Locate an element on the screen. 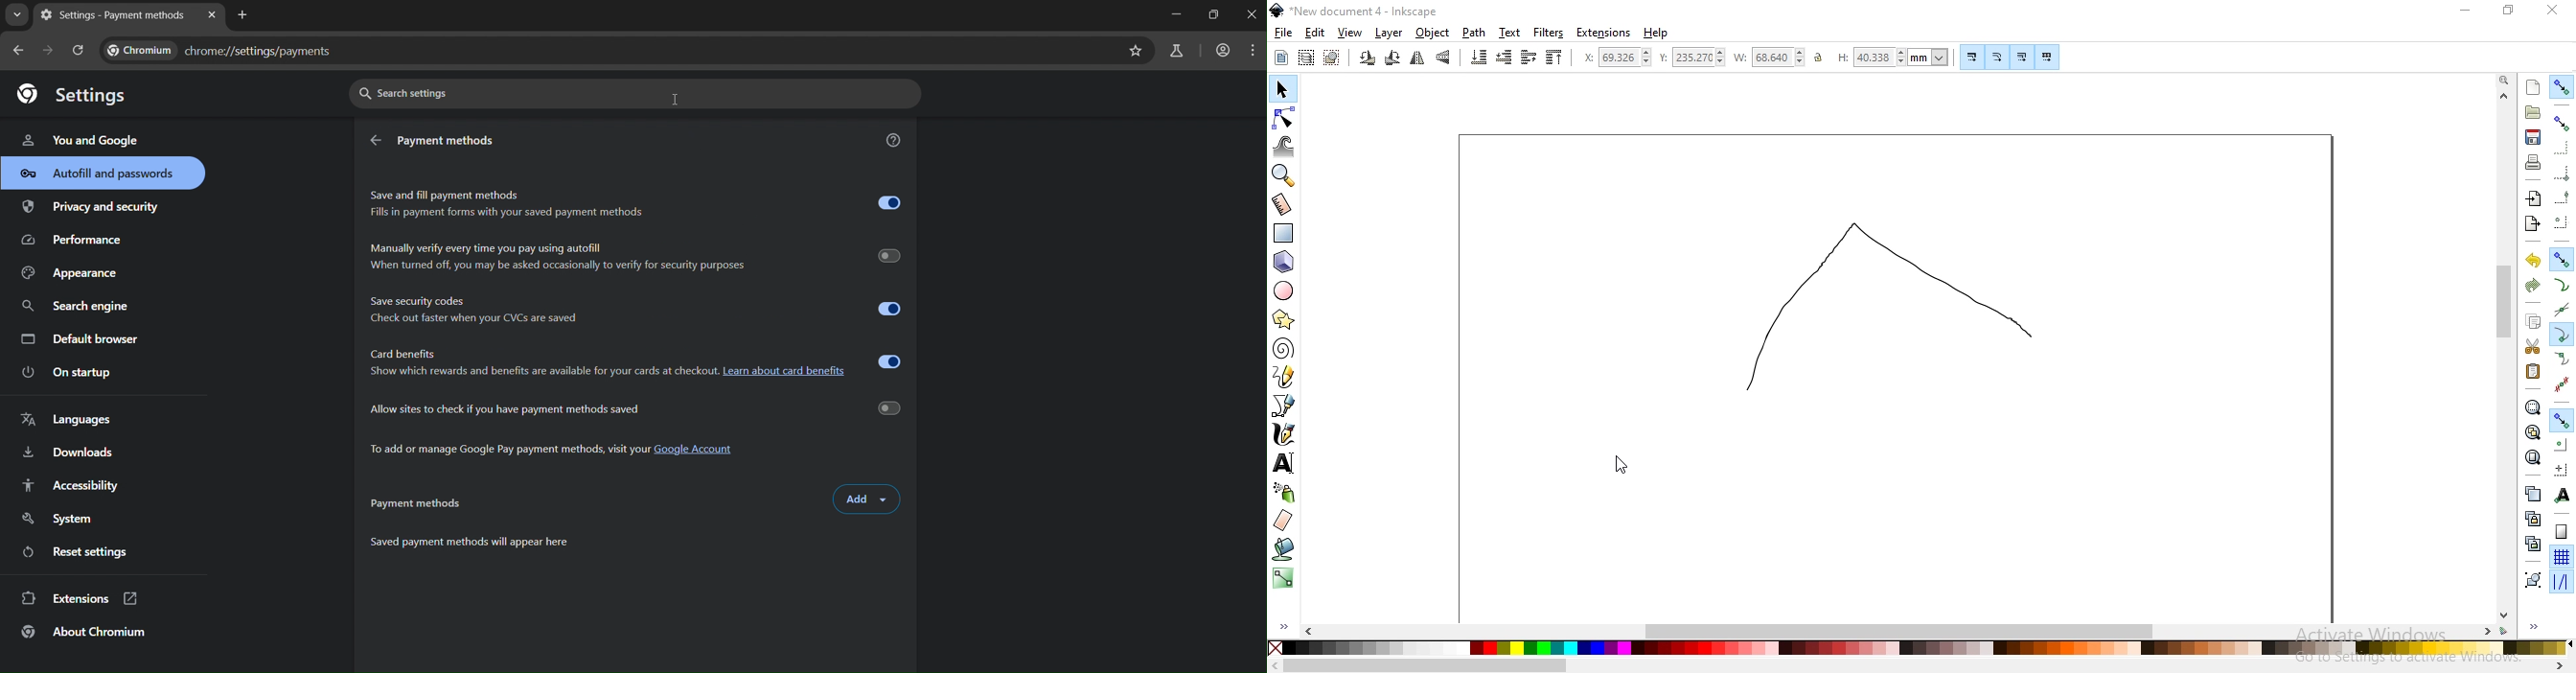  vertical coordinates of selection is located at coordinates (1691, 58).